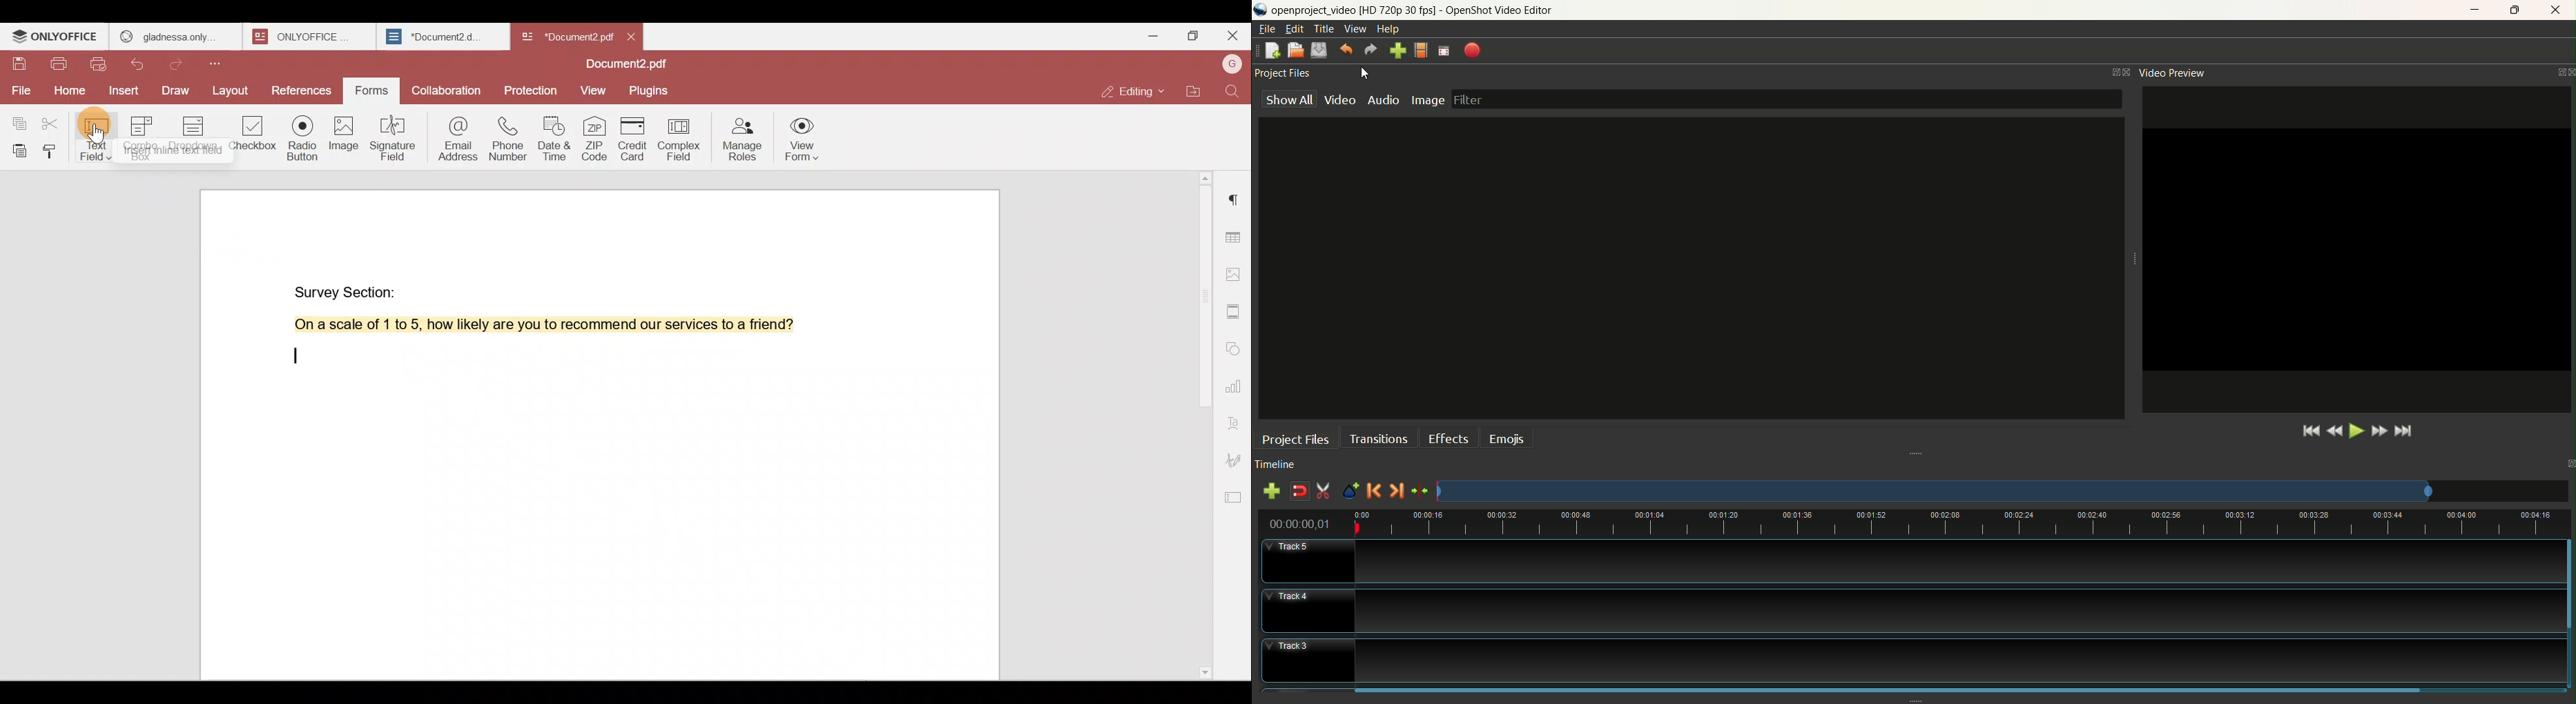  Describe the element at coordinates (58, 66) in the screenshot. I see `Print file` at that location.